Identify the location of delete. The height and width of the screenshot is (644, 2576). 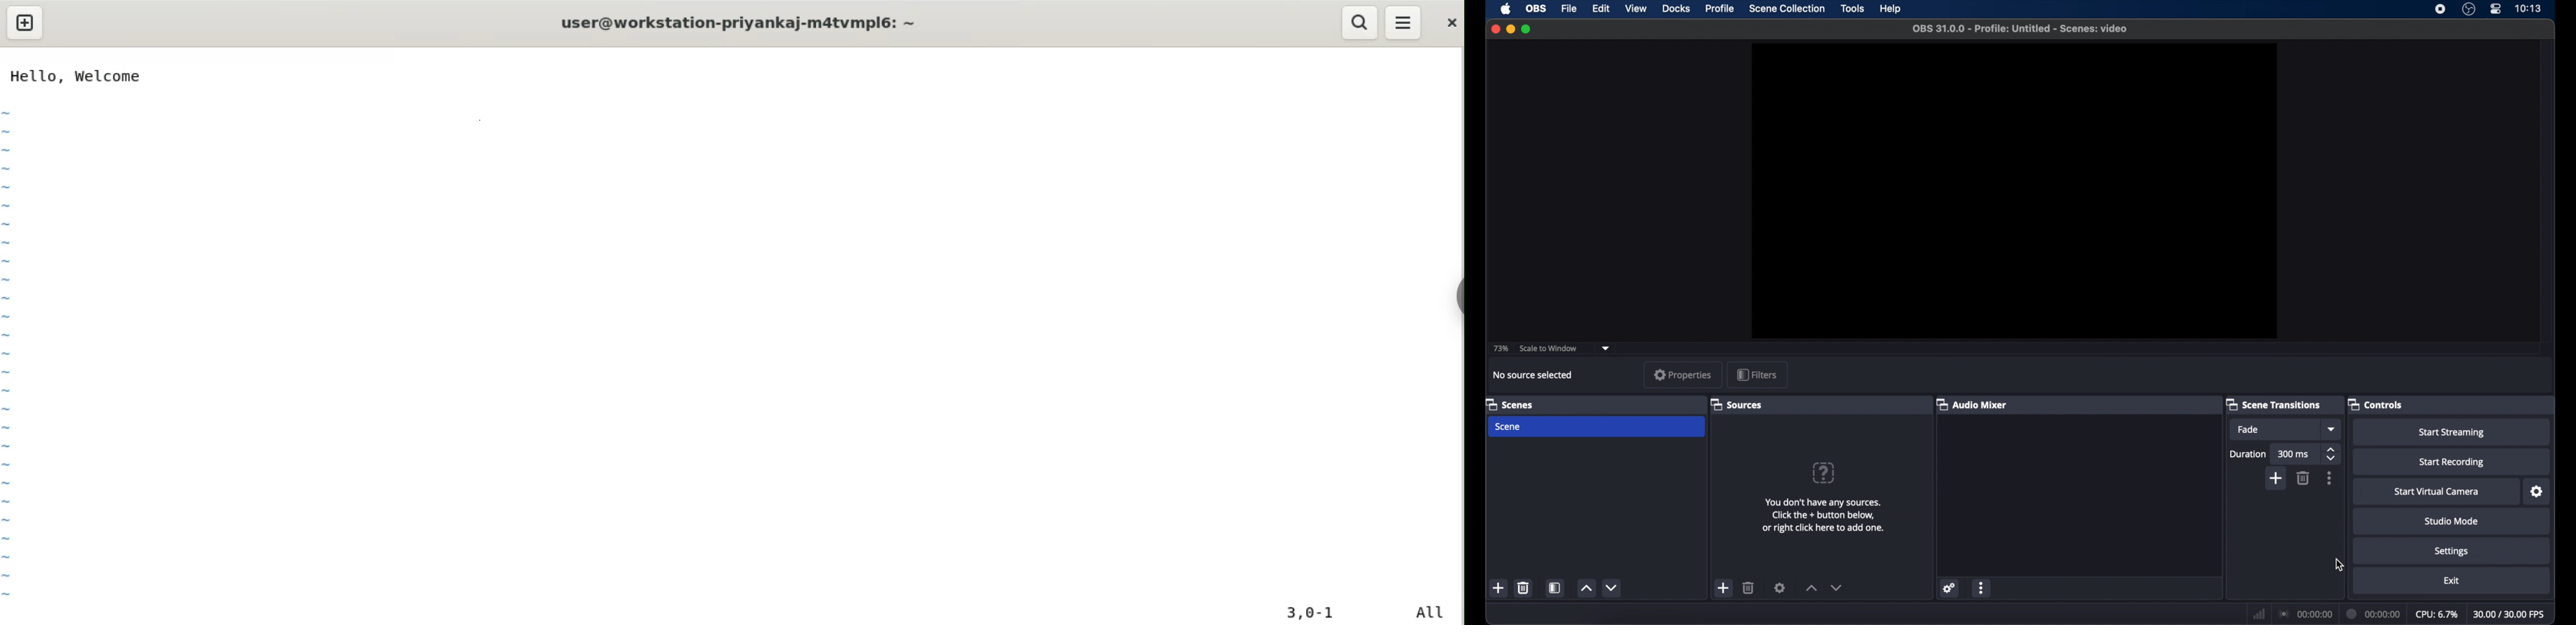
(1749, 588).